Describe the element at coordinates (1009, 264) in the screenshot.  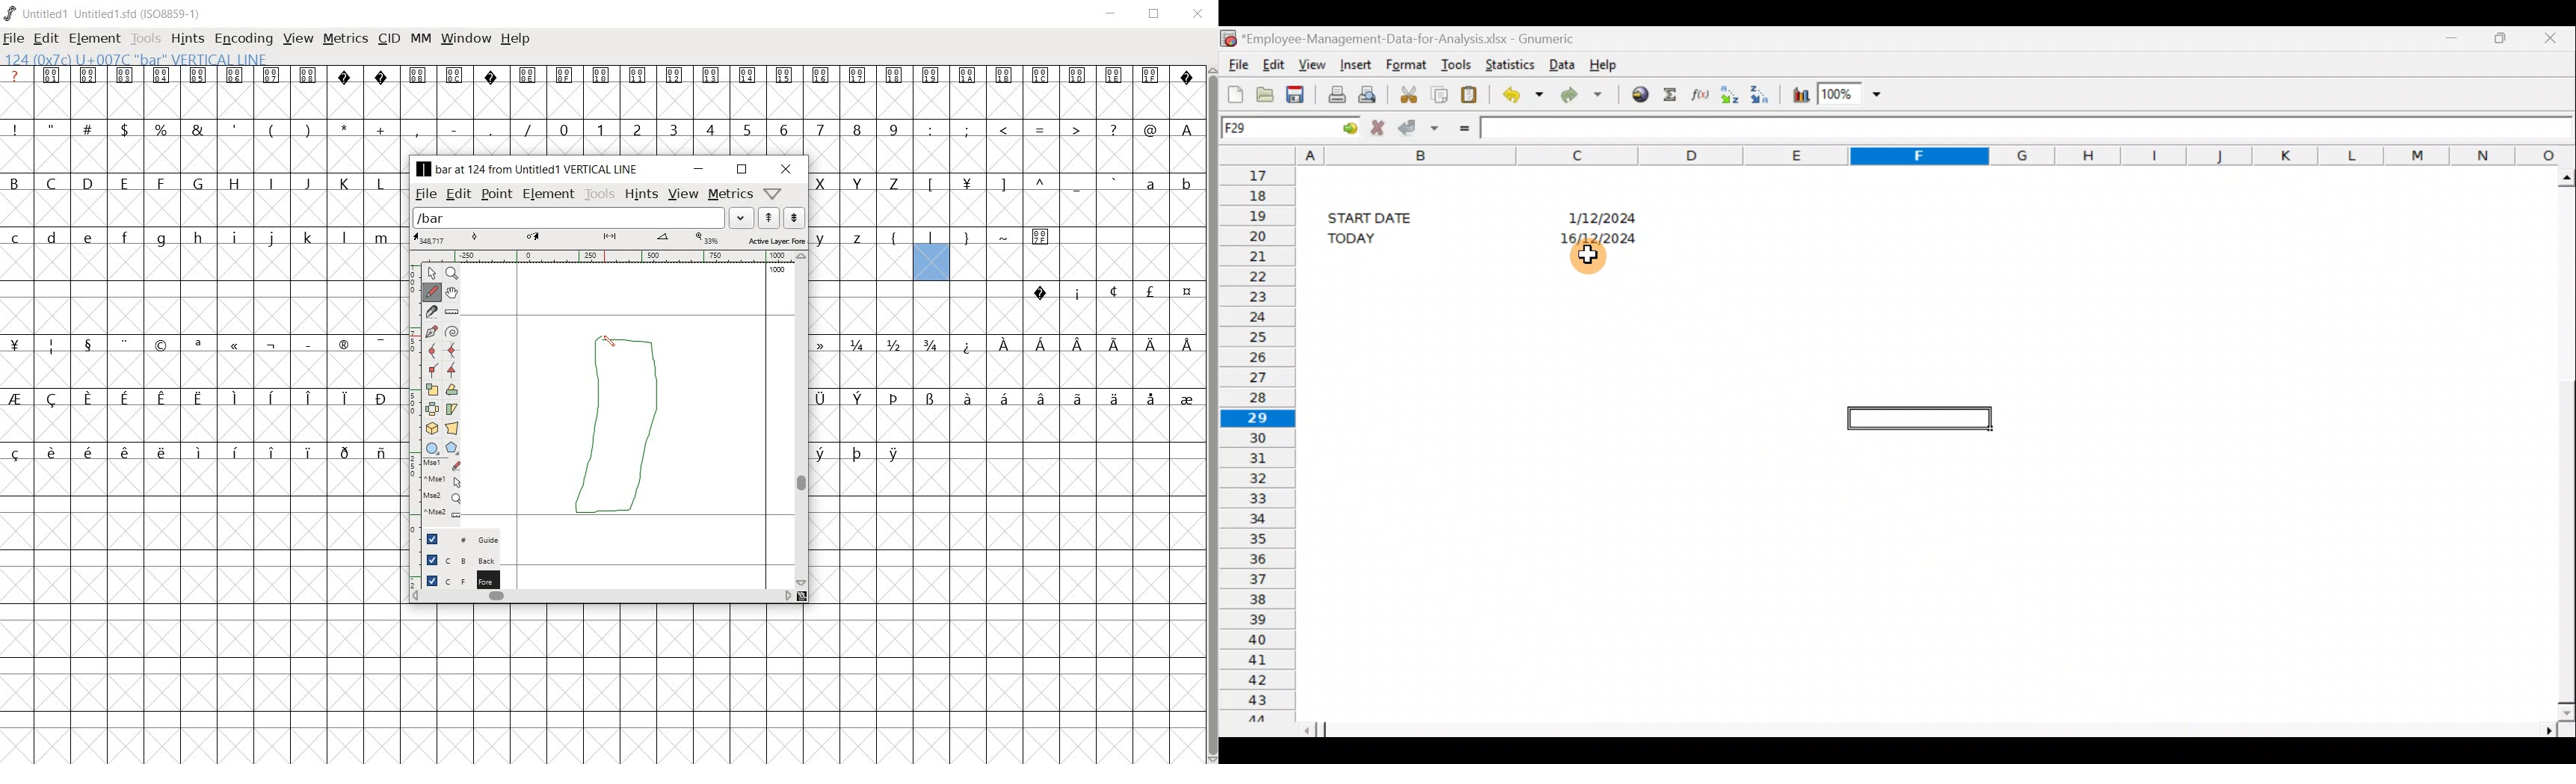
I see `empty cells` at that location.